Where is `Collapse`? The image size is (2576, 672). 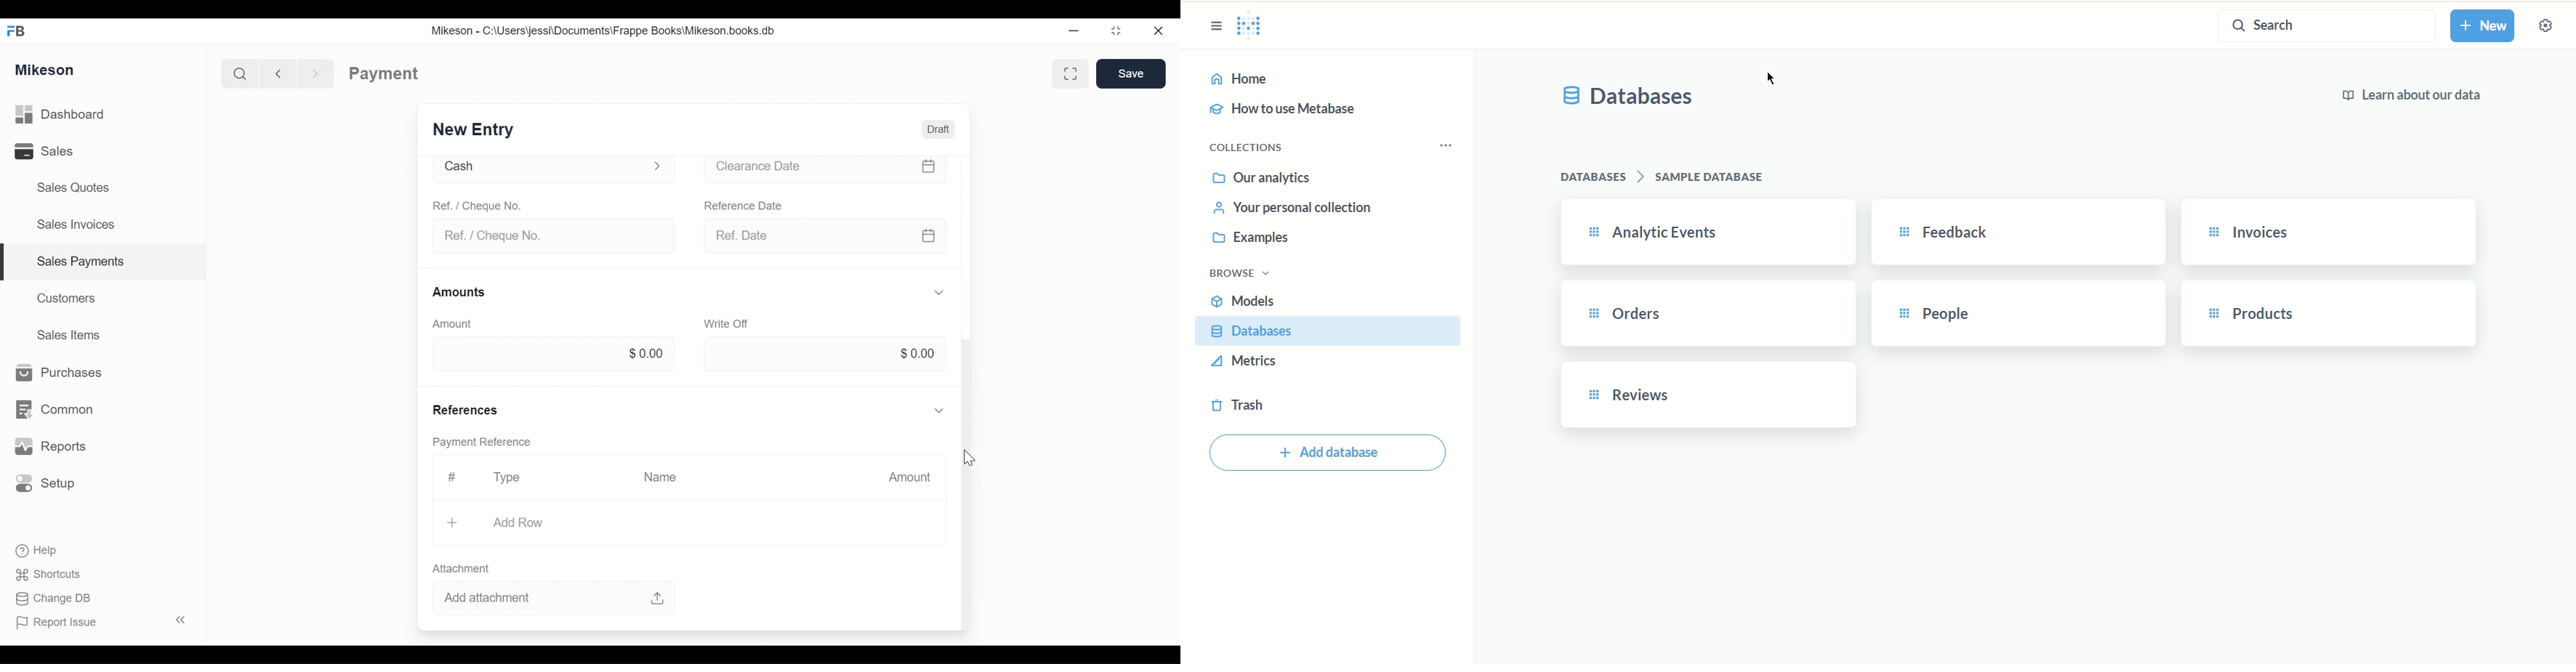 Collapse is located at coordinates (183, 621).